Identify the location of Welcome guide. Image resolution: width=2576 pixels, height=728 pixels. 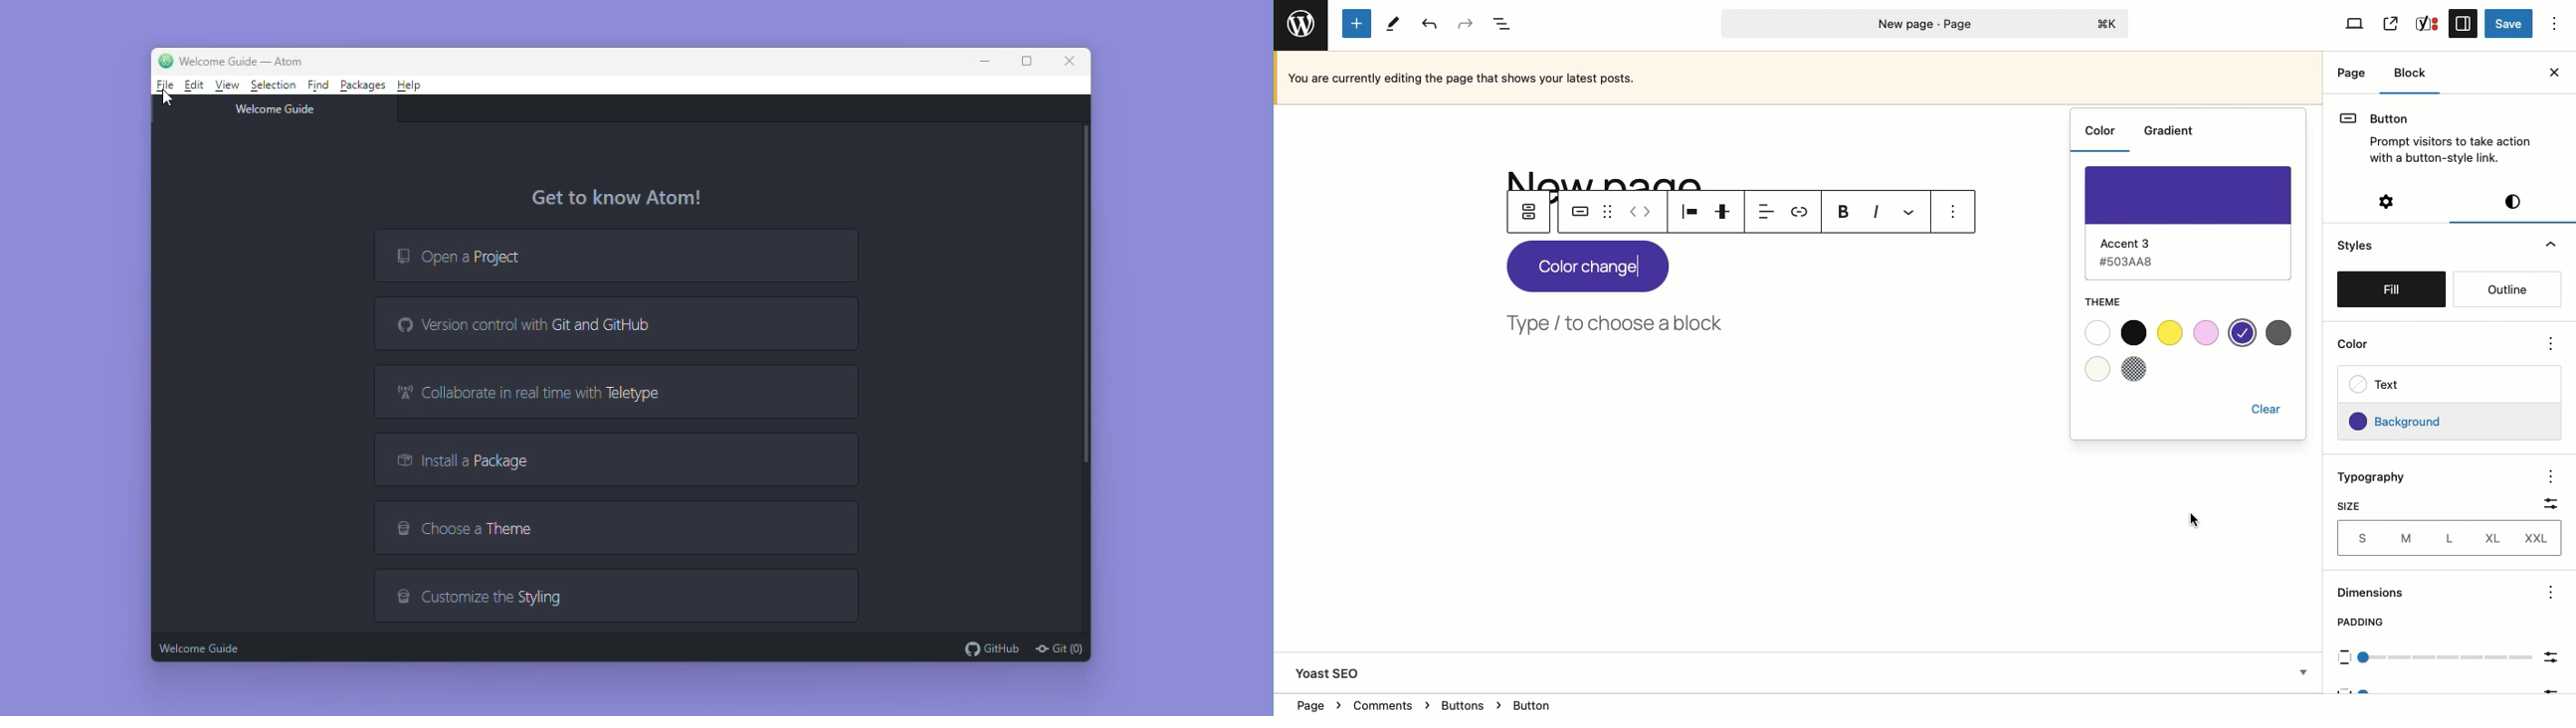
(203, 646).